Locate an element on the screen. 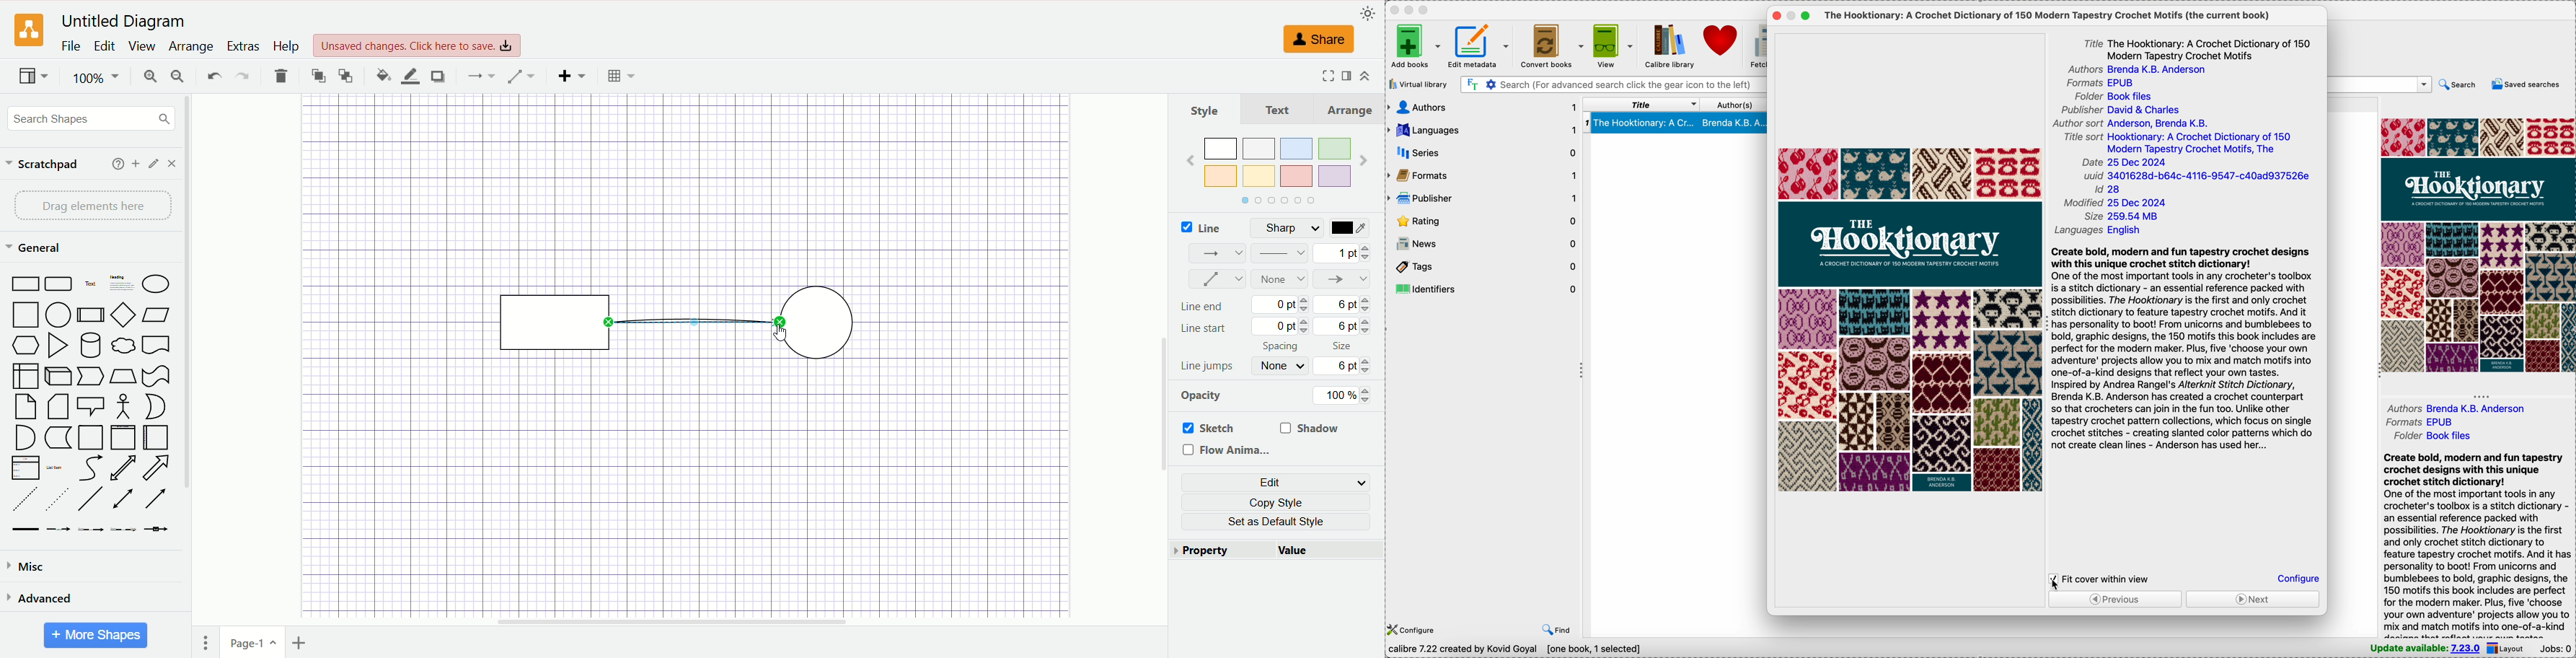 This screenshot has height=672, width=2576. property is located at coordinates (1221, 550).